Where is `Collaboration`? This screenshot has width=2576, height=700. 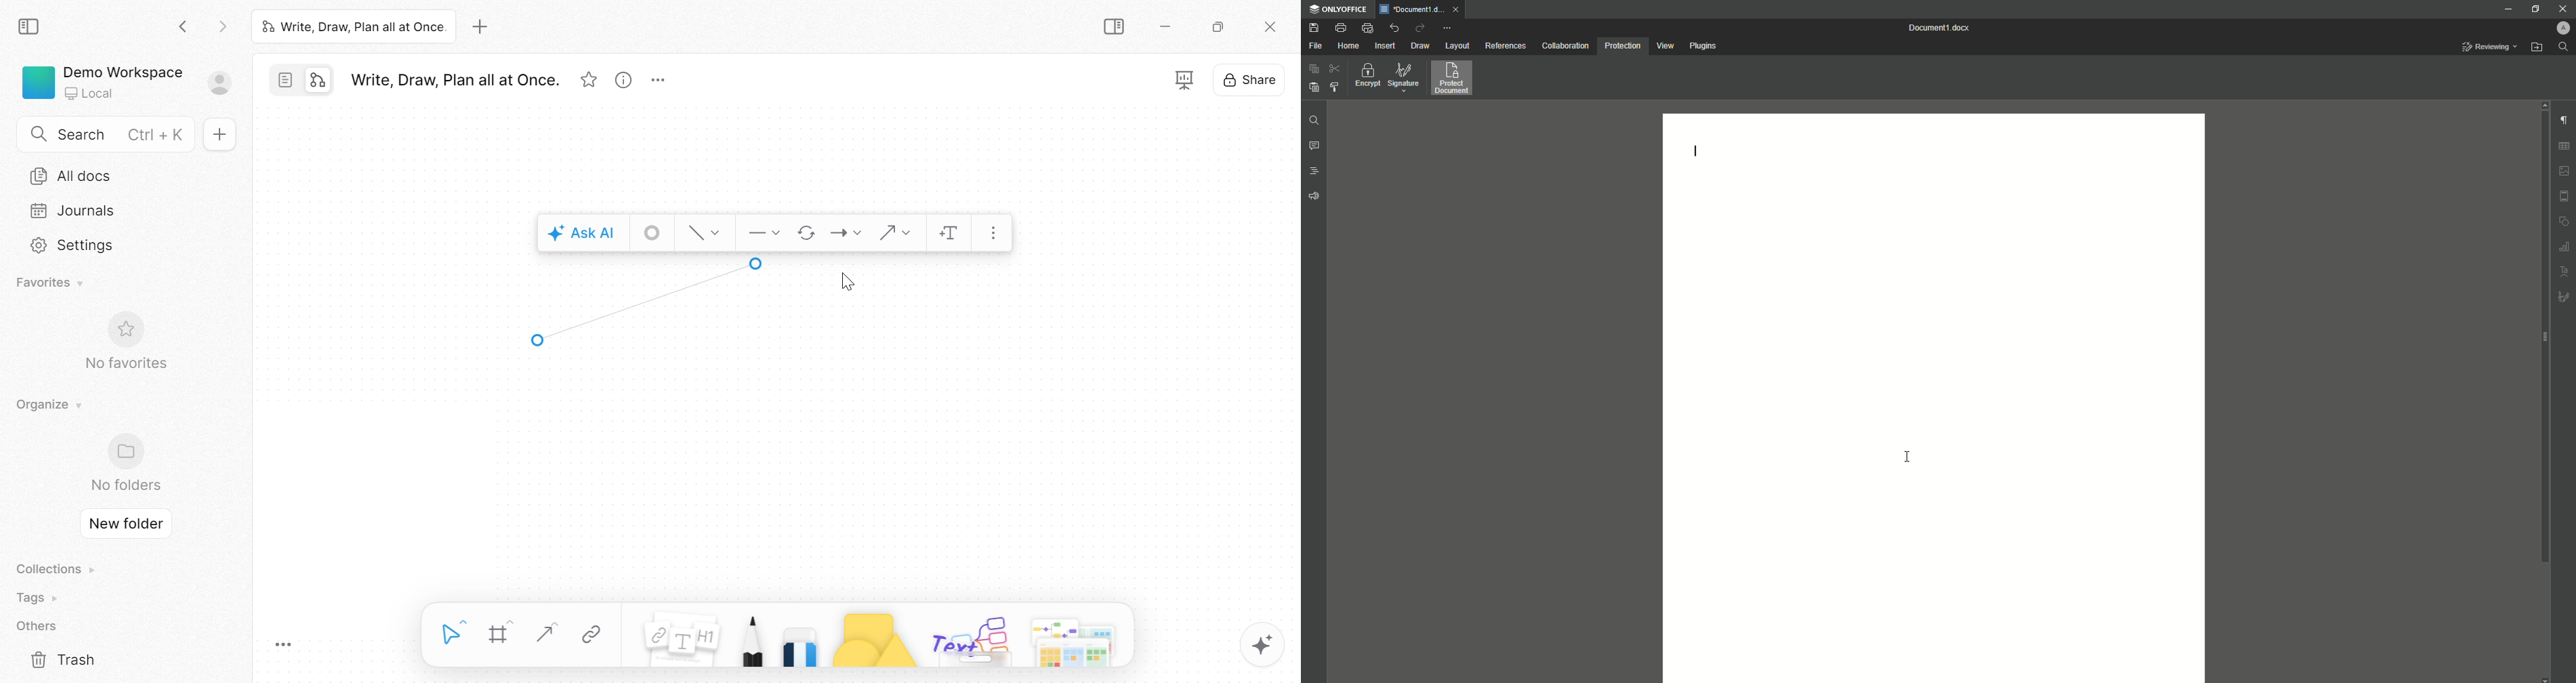
Collaboration is located at coordinates (1564, 46).